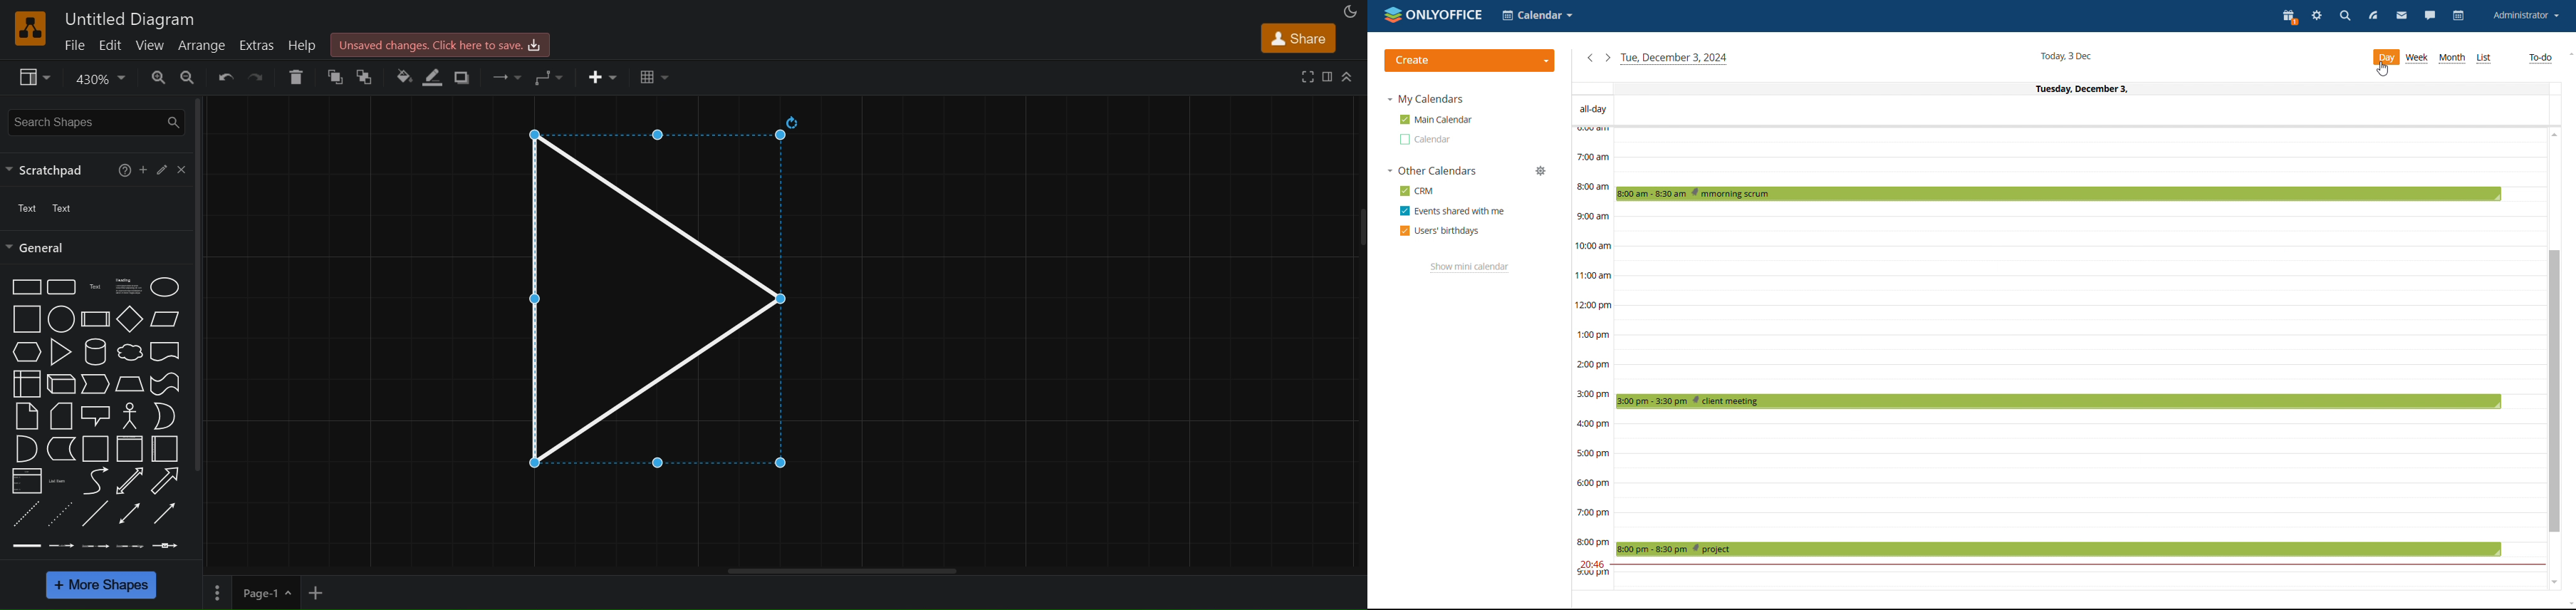  Describe the element at coordinates (271, 591) in the screenshot. I see `page 1` at that location.